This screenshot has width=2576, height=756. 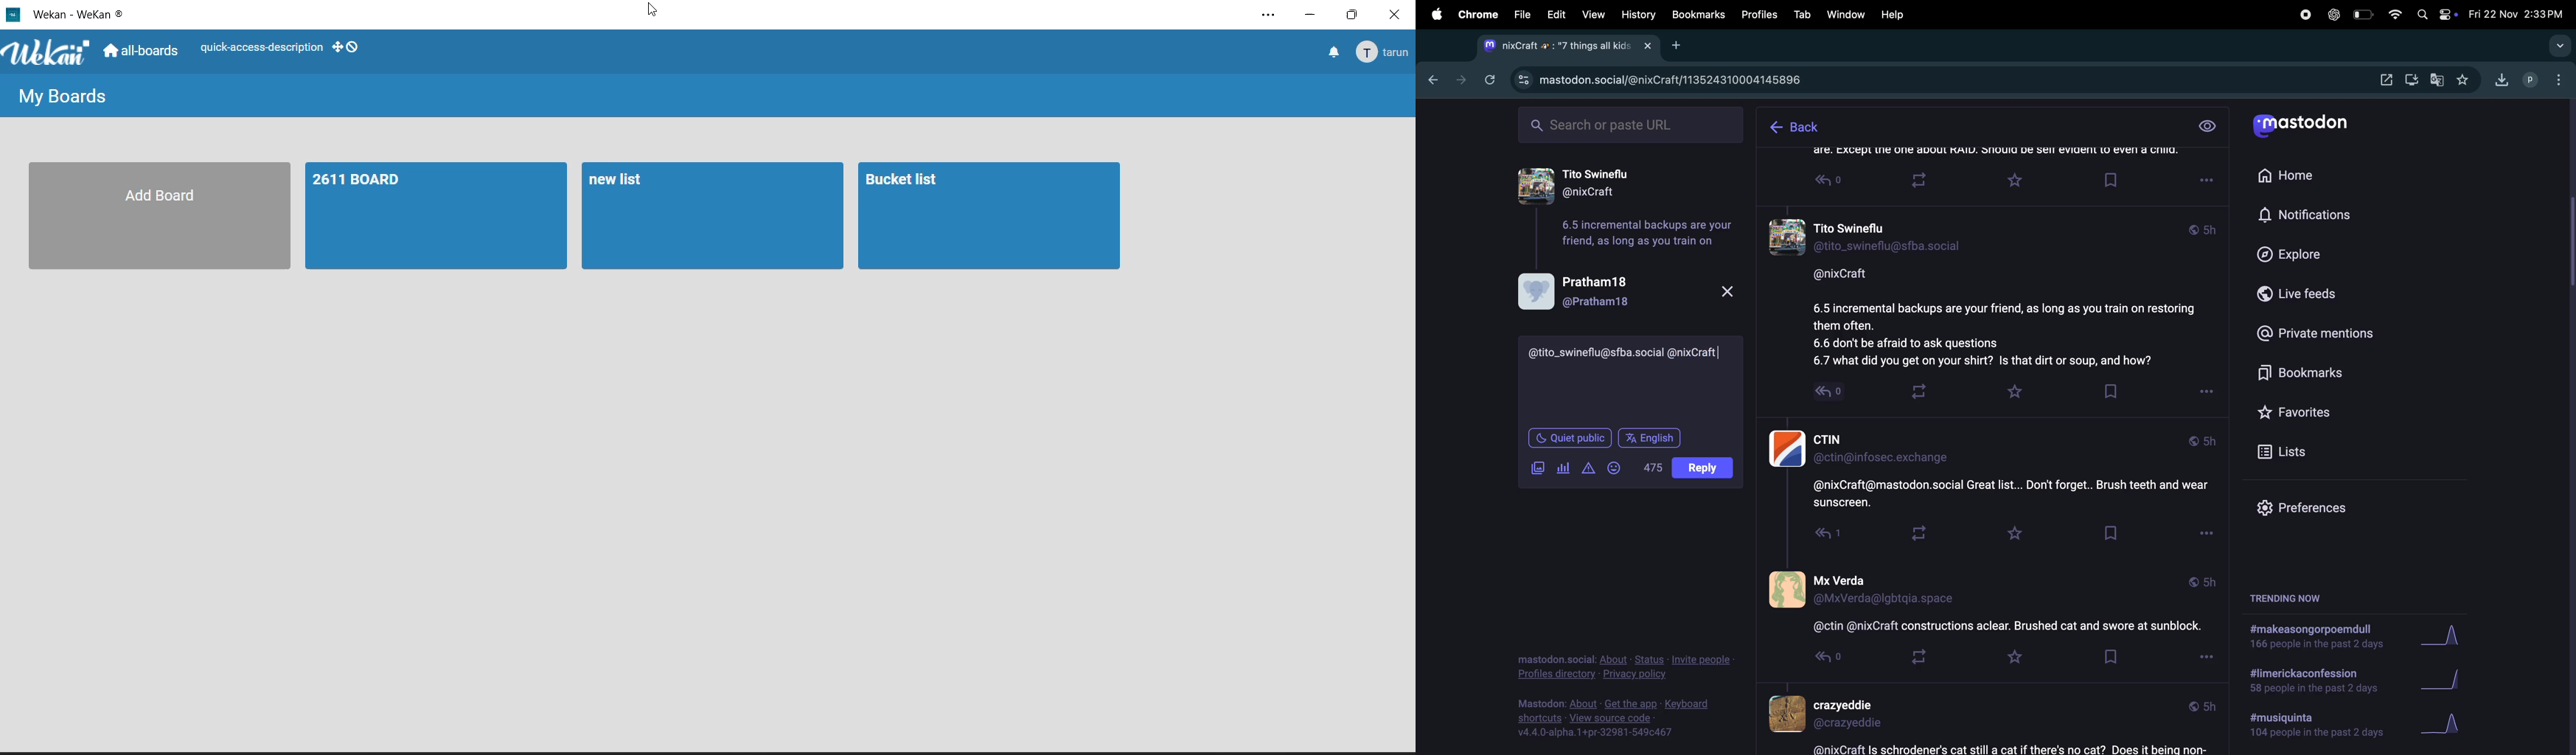 What do you see at coordinates (2011, 533) in the screenshot?
I see `Favourite` at bounding box center [2011, 533].